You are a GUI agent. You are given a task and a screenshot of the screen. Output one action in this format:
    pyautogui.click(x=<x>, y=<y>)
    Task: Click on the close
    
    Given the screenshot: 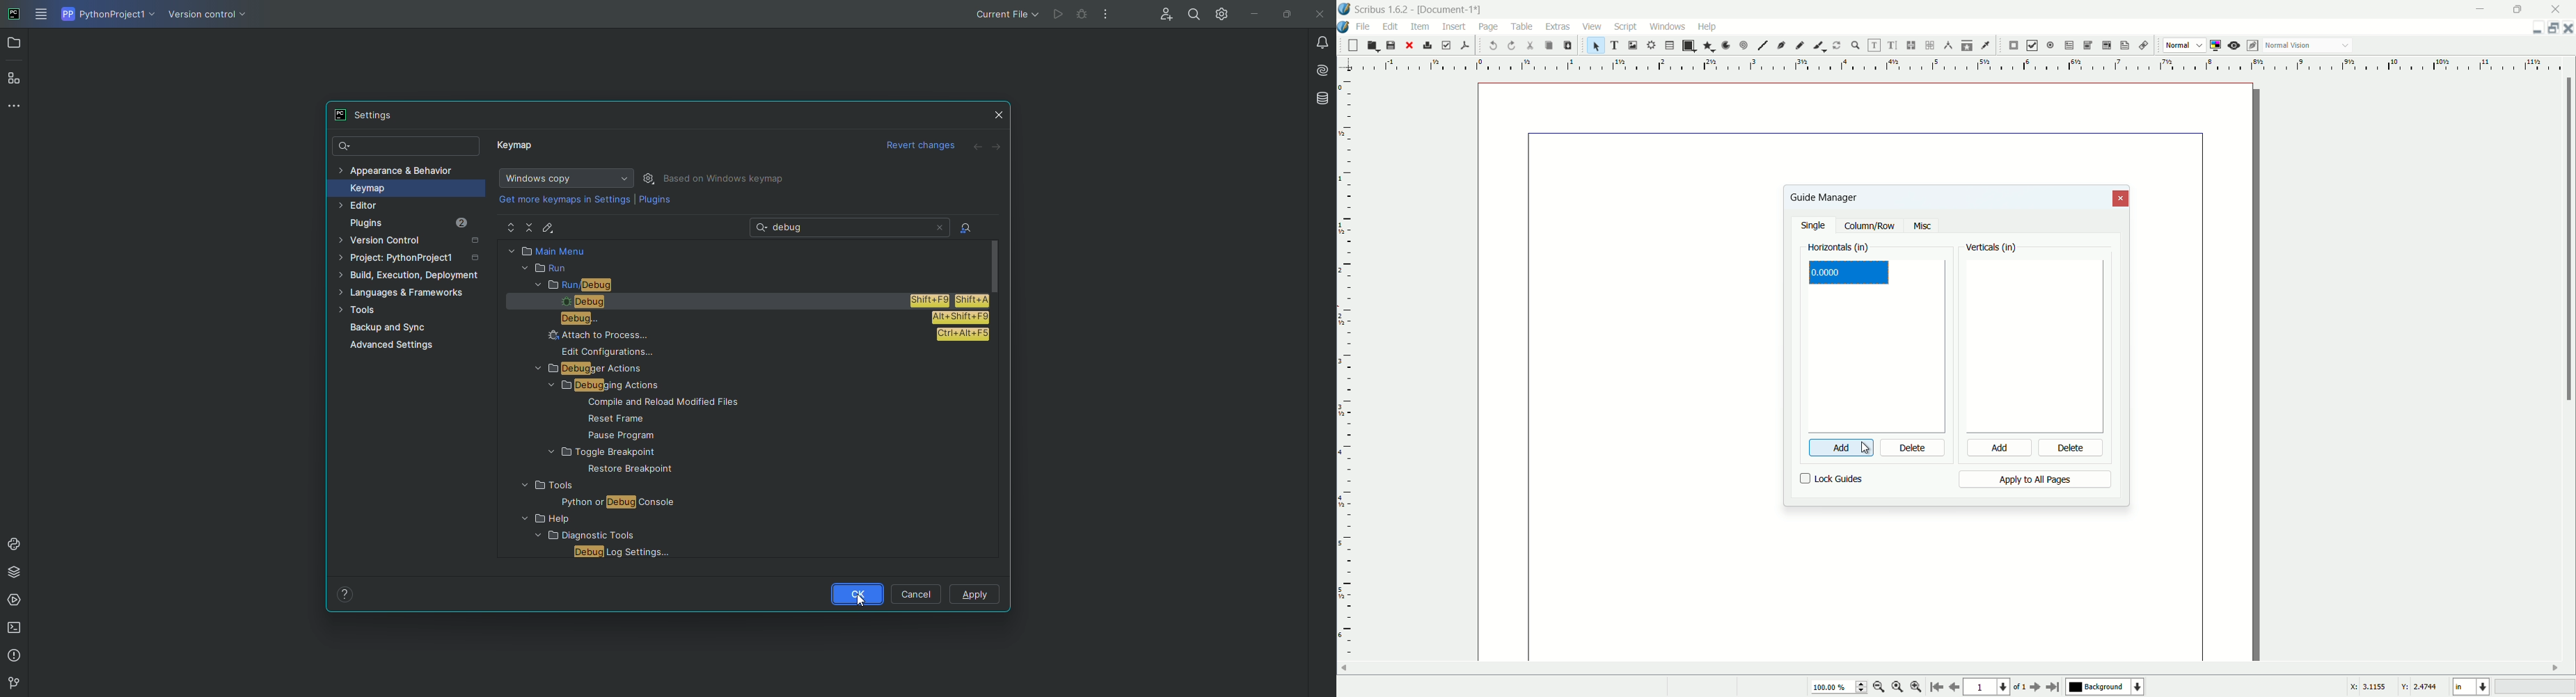 What is the action you would take?
    pyautogui.click(x=1409, y=45)
    